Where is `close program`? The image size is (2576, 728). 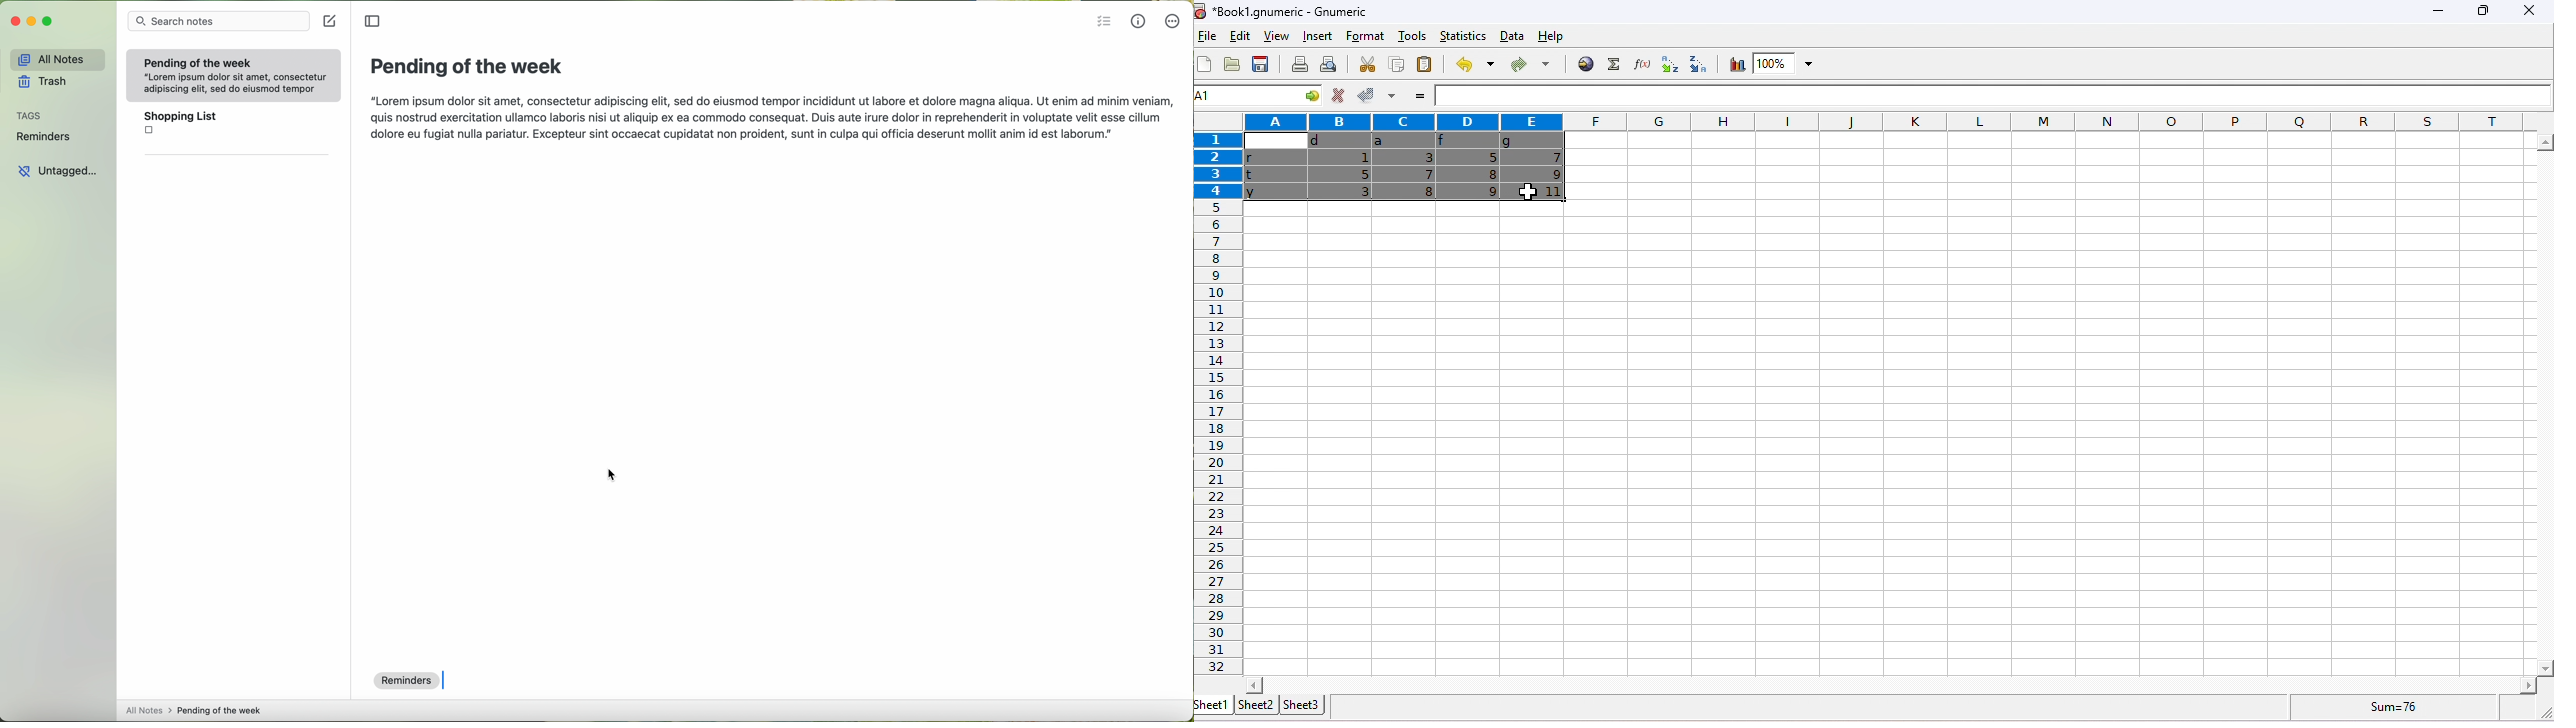
close program is located at coordinates (13, 21).